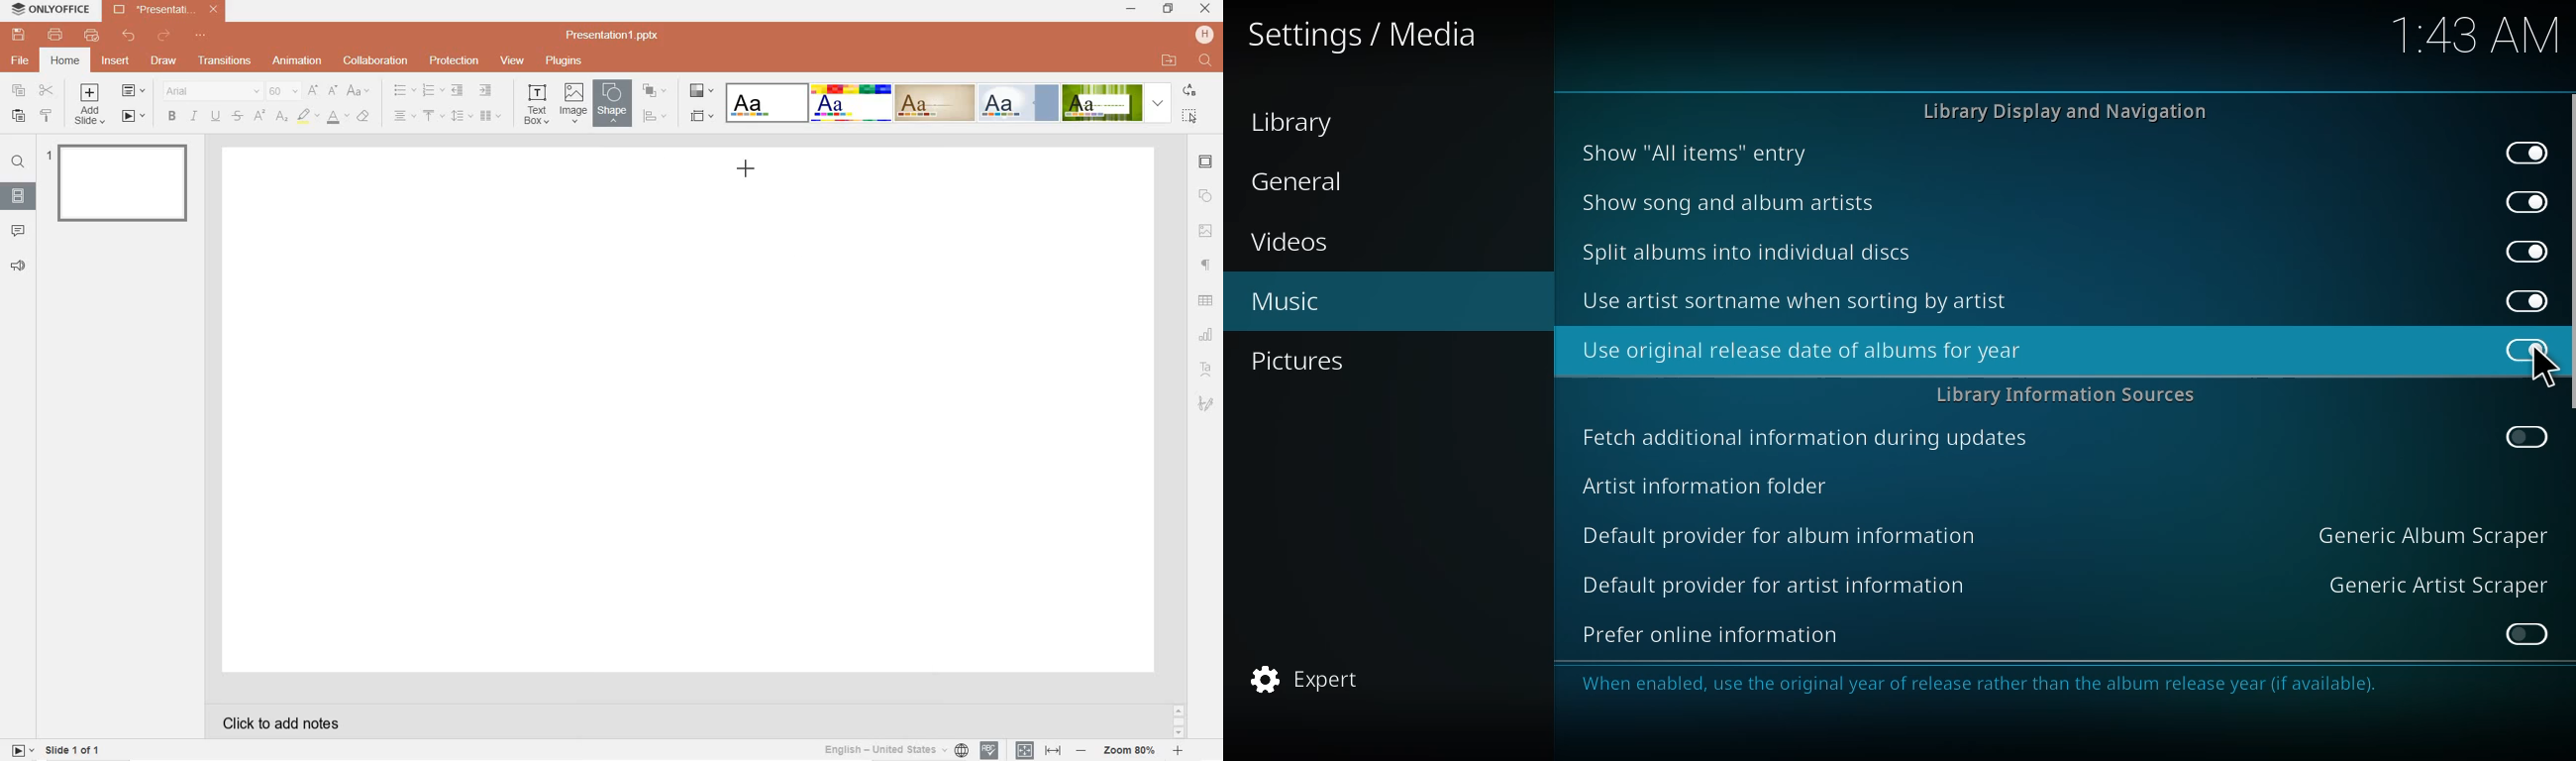 The height and width of the screenshot is (784, 2576). Describe the element at coordinates (275, 722) in the screenshot. I see `click to add notes` at that location.